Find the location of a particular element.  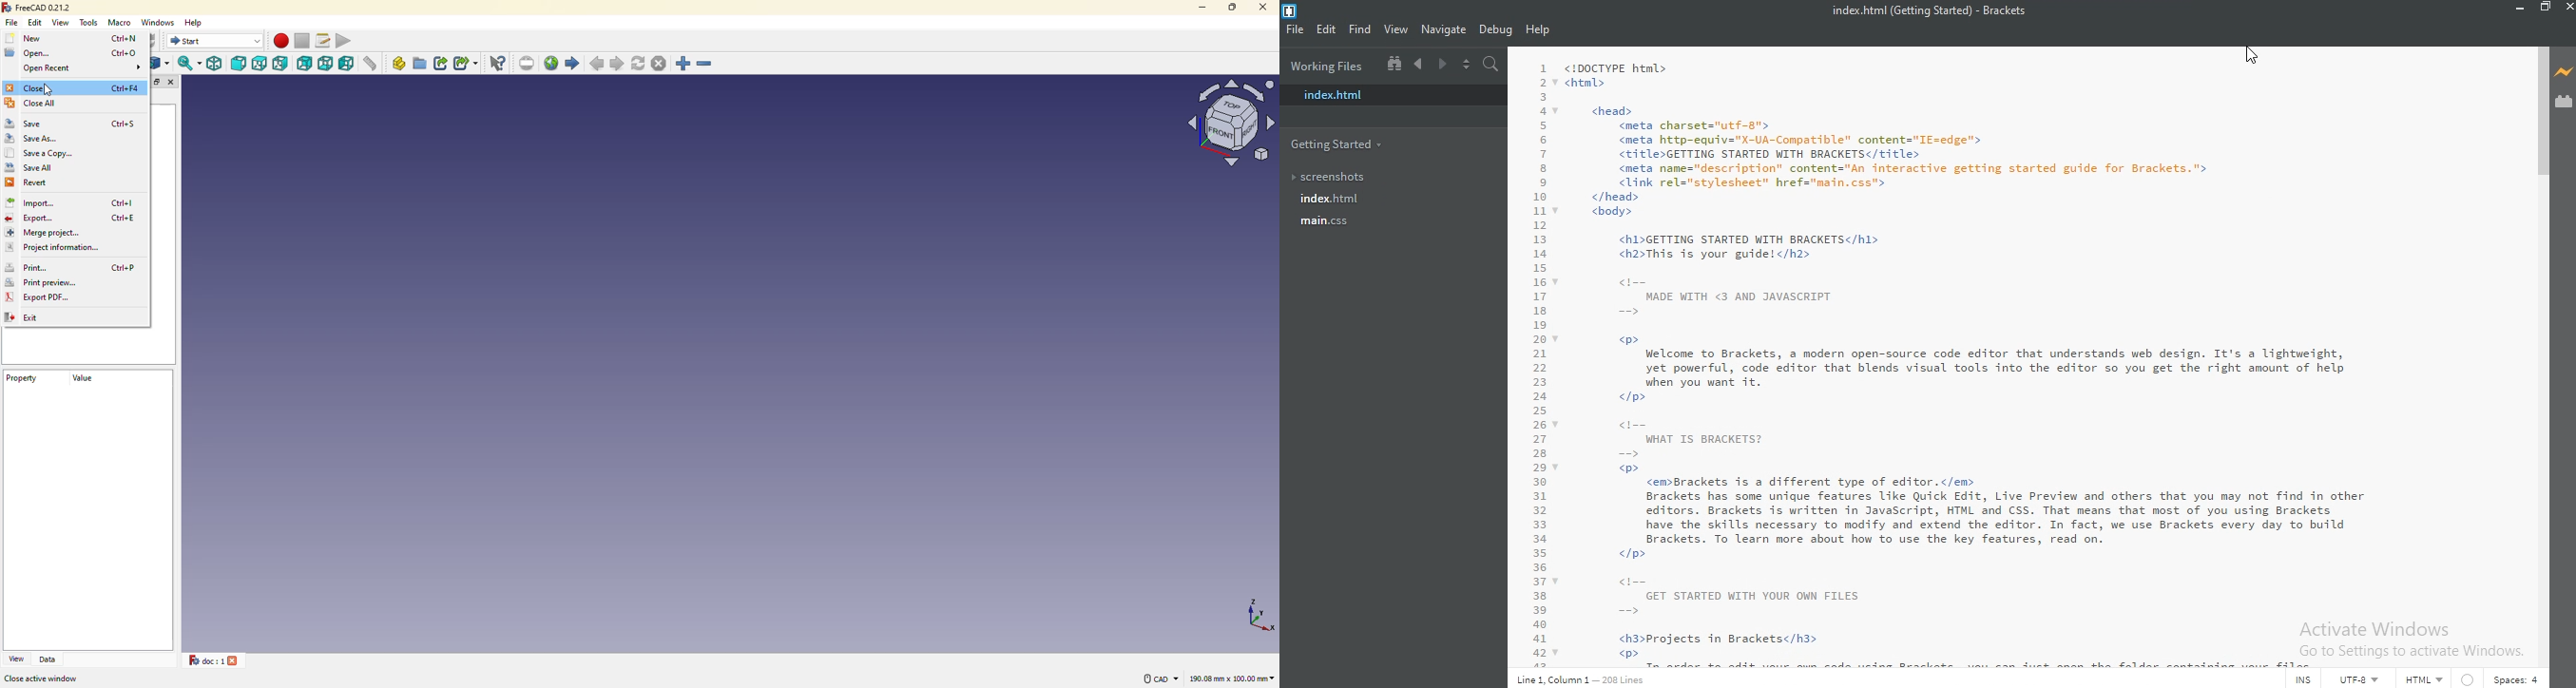

save as is located at coordinates (33, 139).